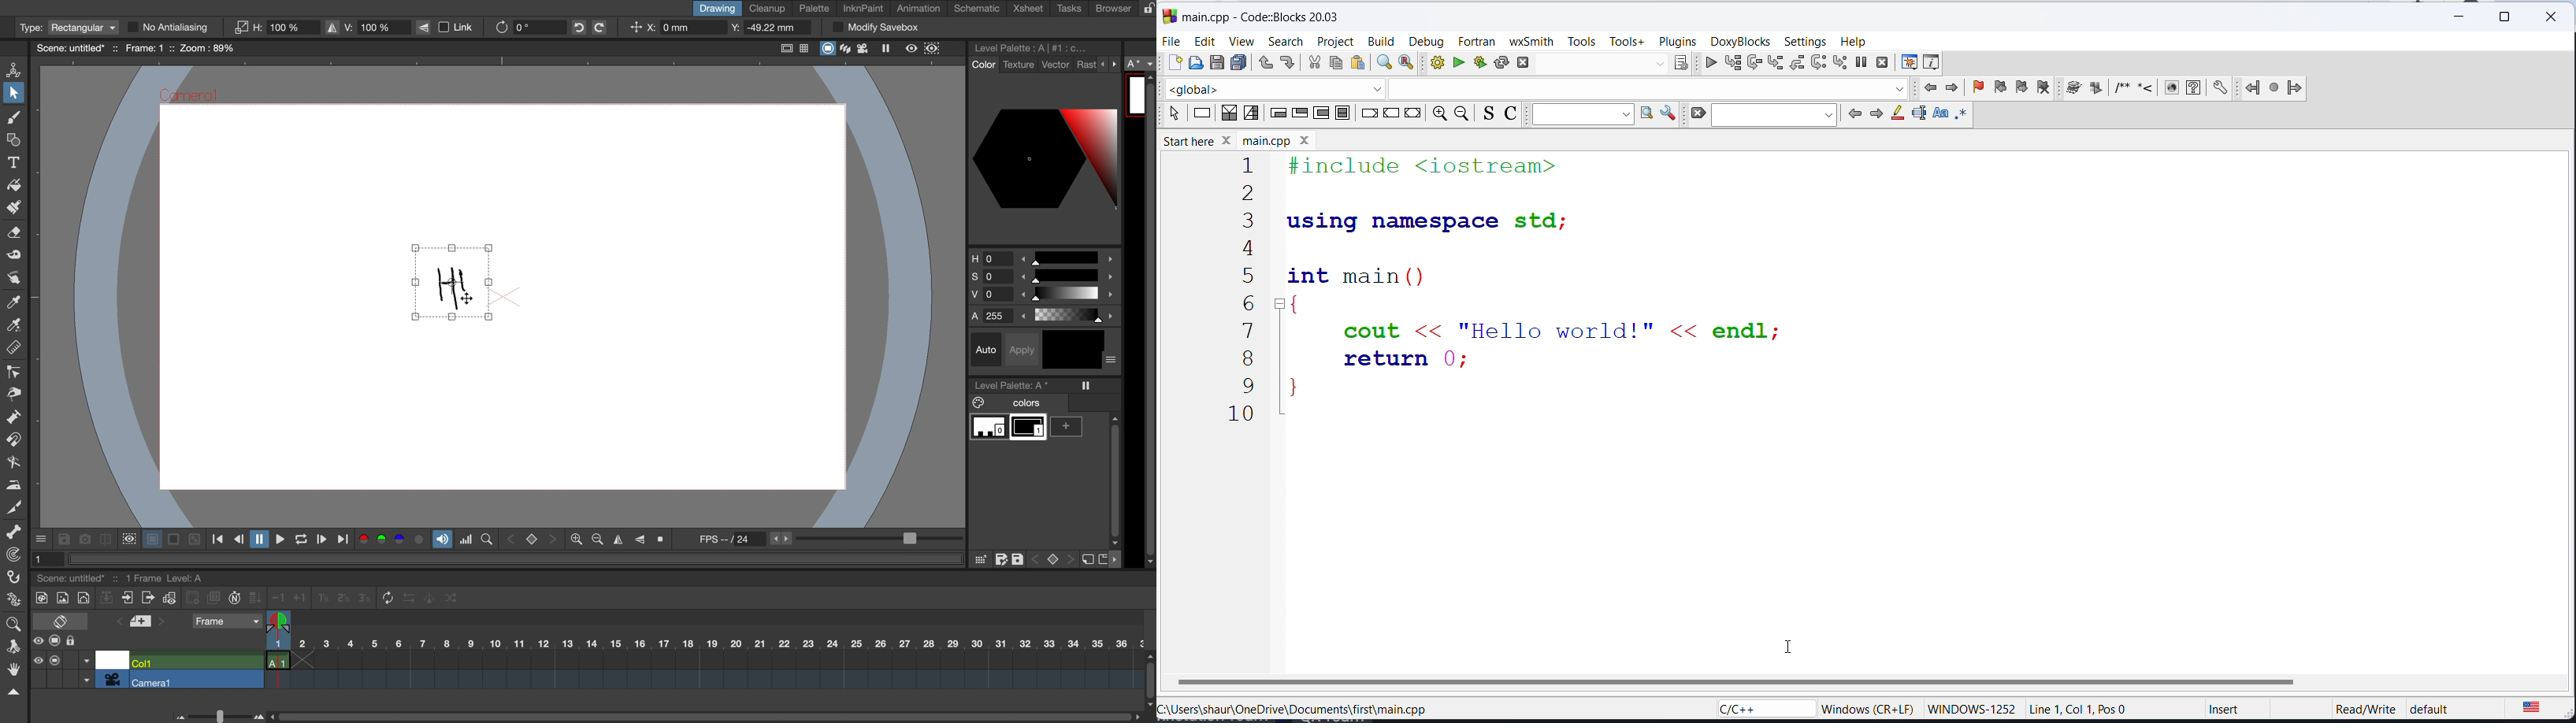 This screenshot has width=2576, height=728. I want to click on close, so click(2455, 17).